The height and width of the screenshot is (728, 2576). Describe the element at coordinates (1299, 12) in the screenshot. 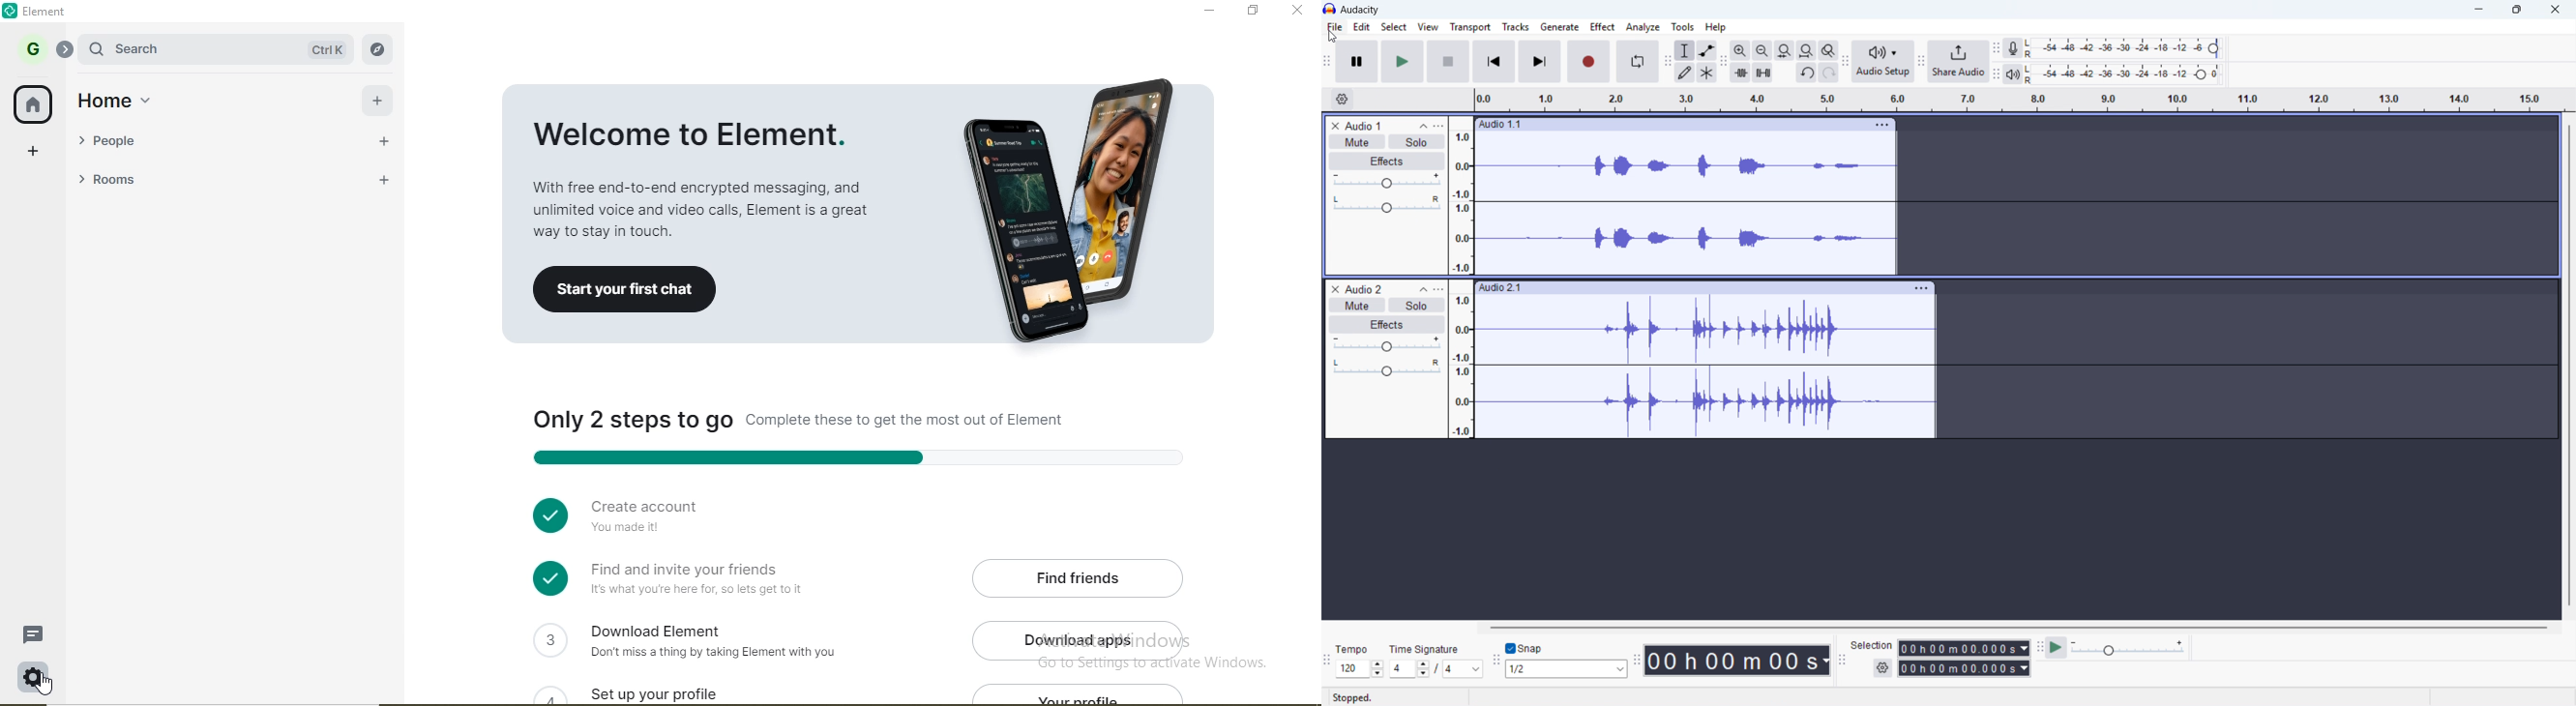

I see `close` at that location.